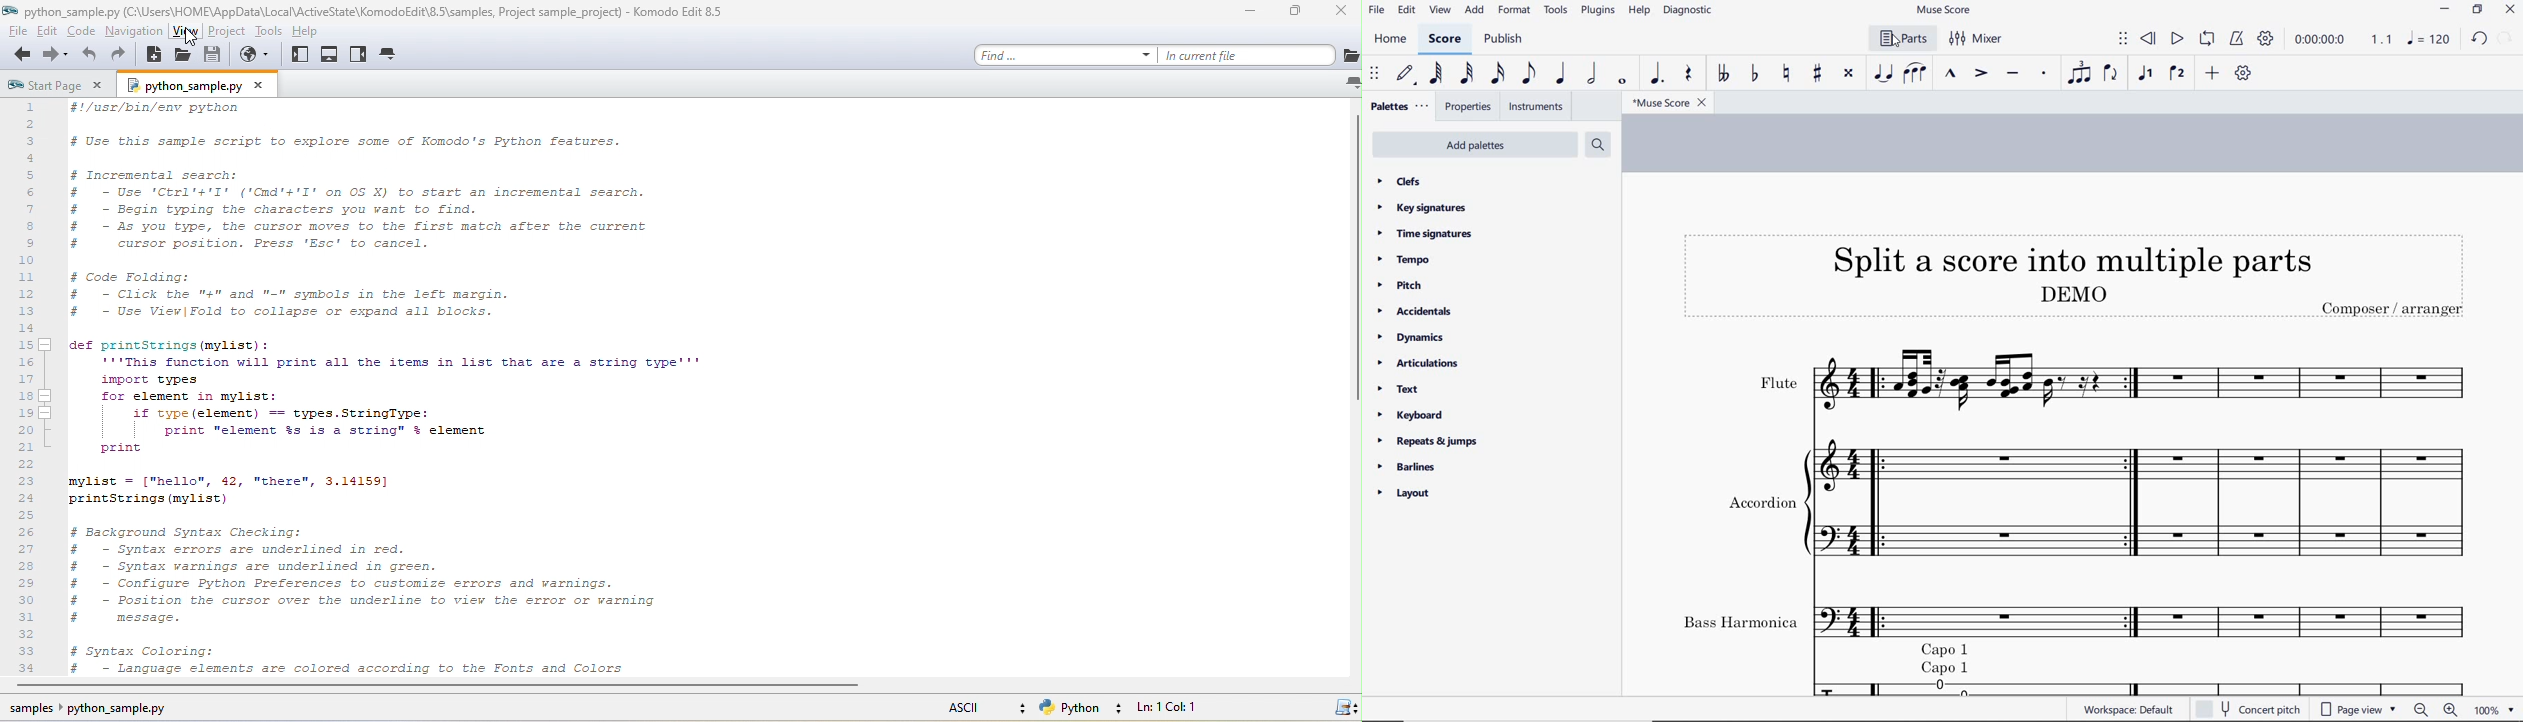  Describe the element at coordinates (1416, 313) in the screenshot. I see `accidentals` at that location.